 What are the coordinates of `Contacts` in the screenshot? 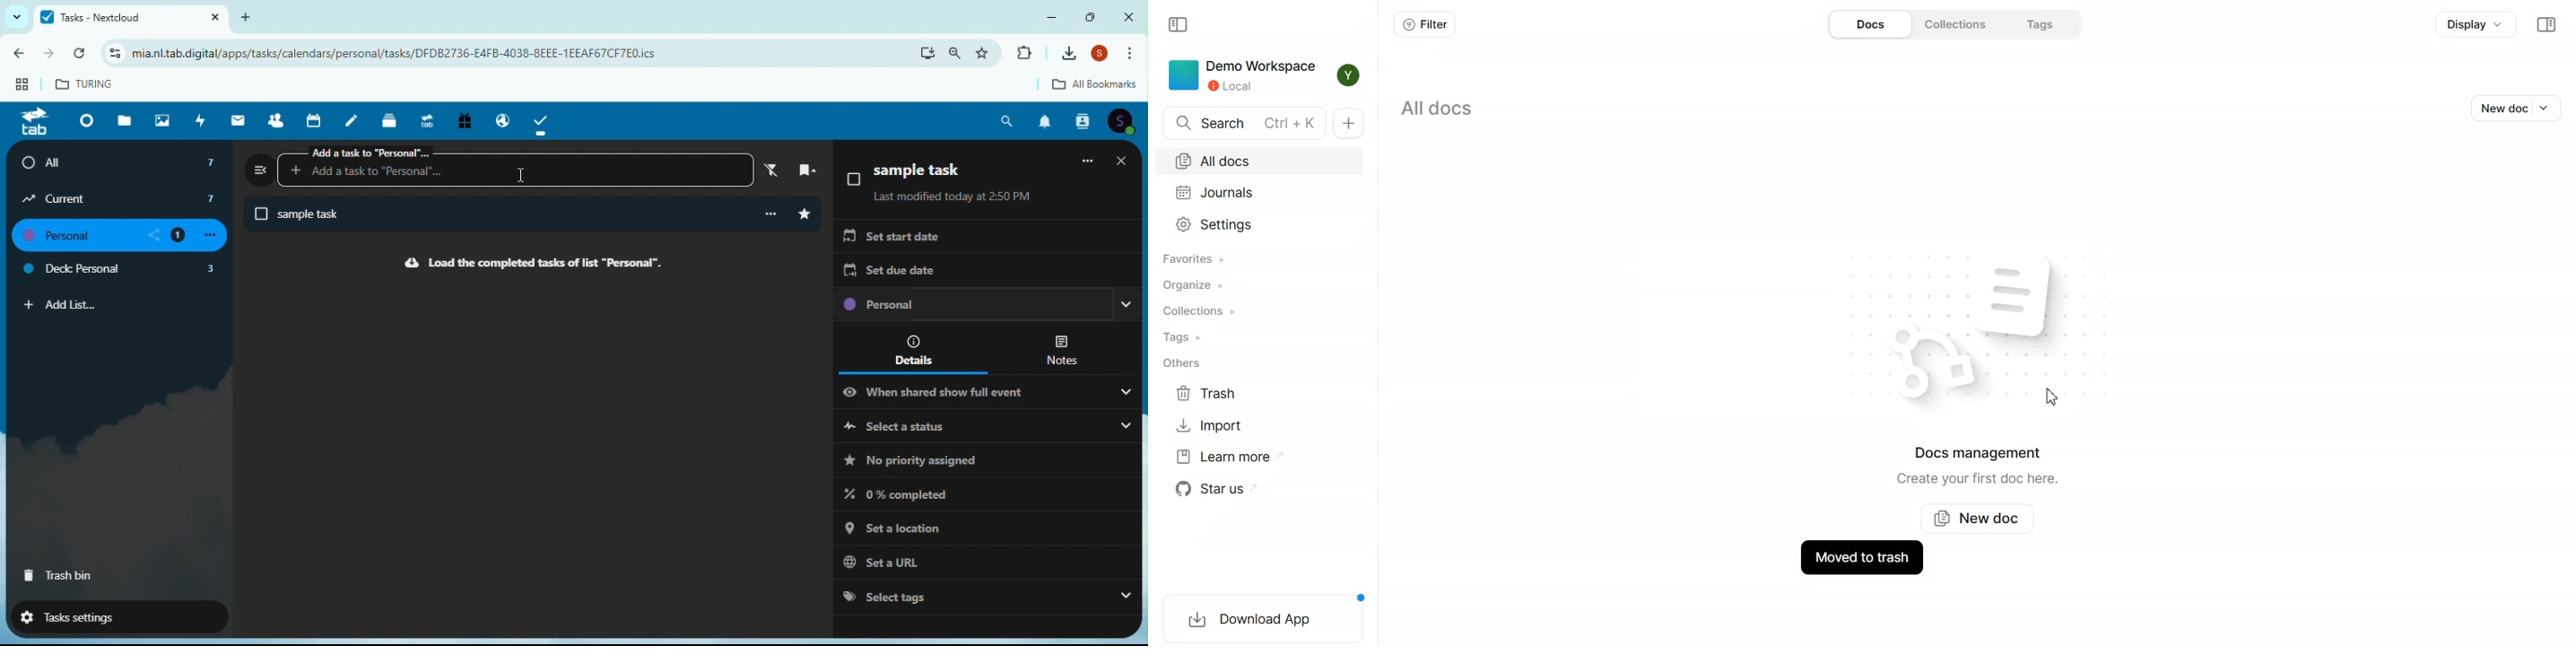 It's located at (275, 119).